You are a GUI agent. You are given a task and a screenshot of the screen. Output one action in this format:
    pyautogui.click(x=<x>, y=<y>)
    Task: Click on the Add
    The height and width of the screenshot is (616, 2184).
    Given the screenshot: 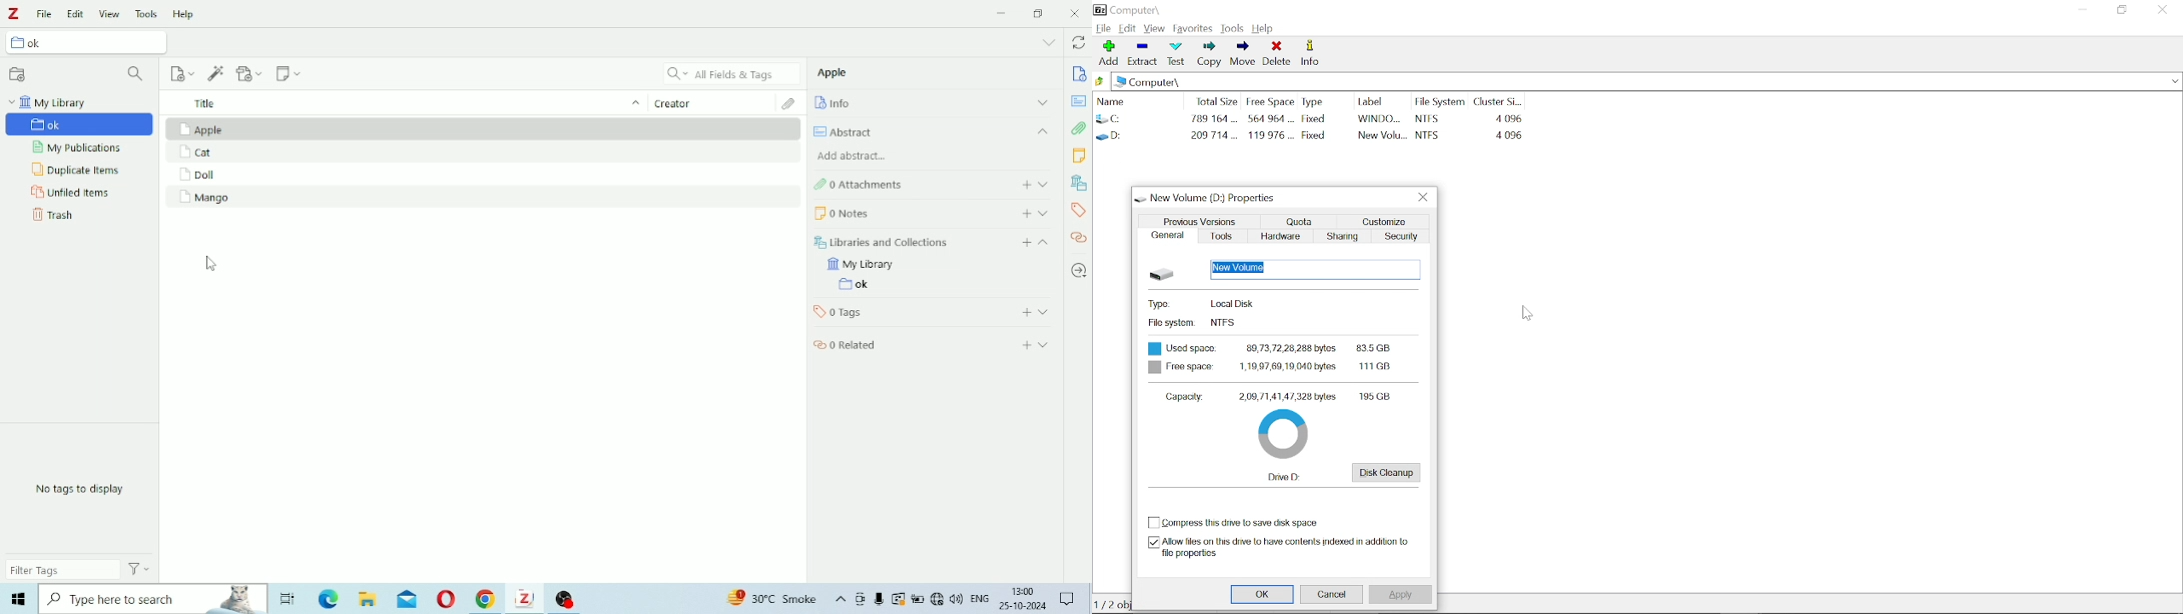 What is the action you would take?
    pyautogui.click(x=1027, y=213)
    